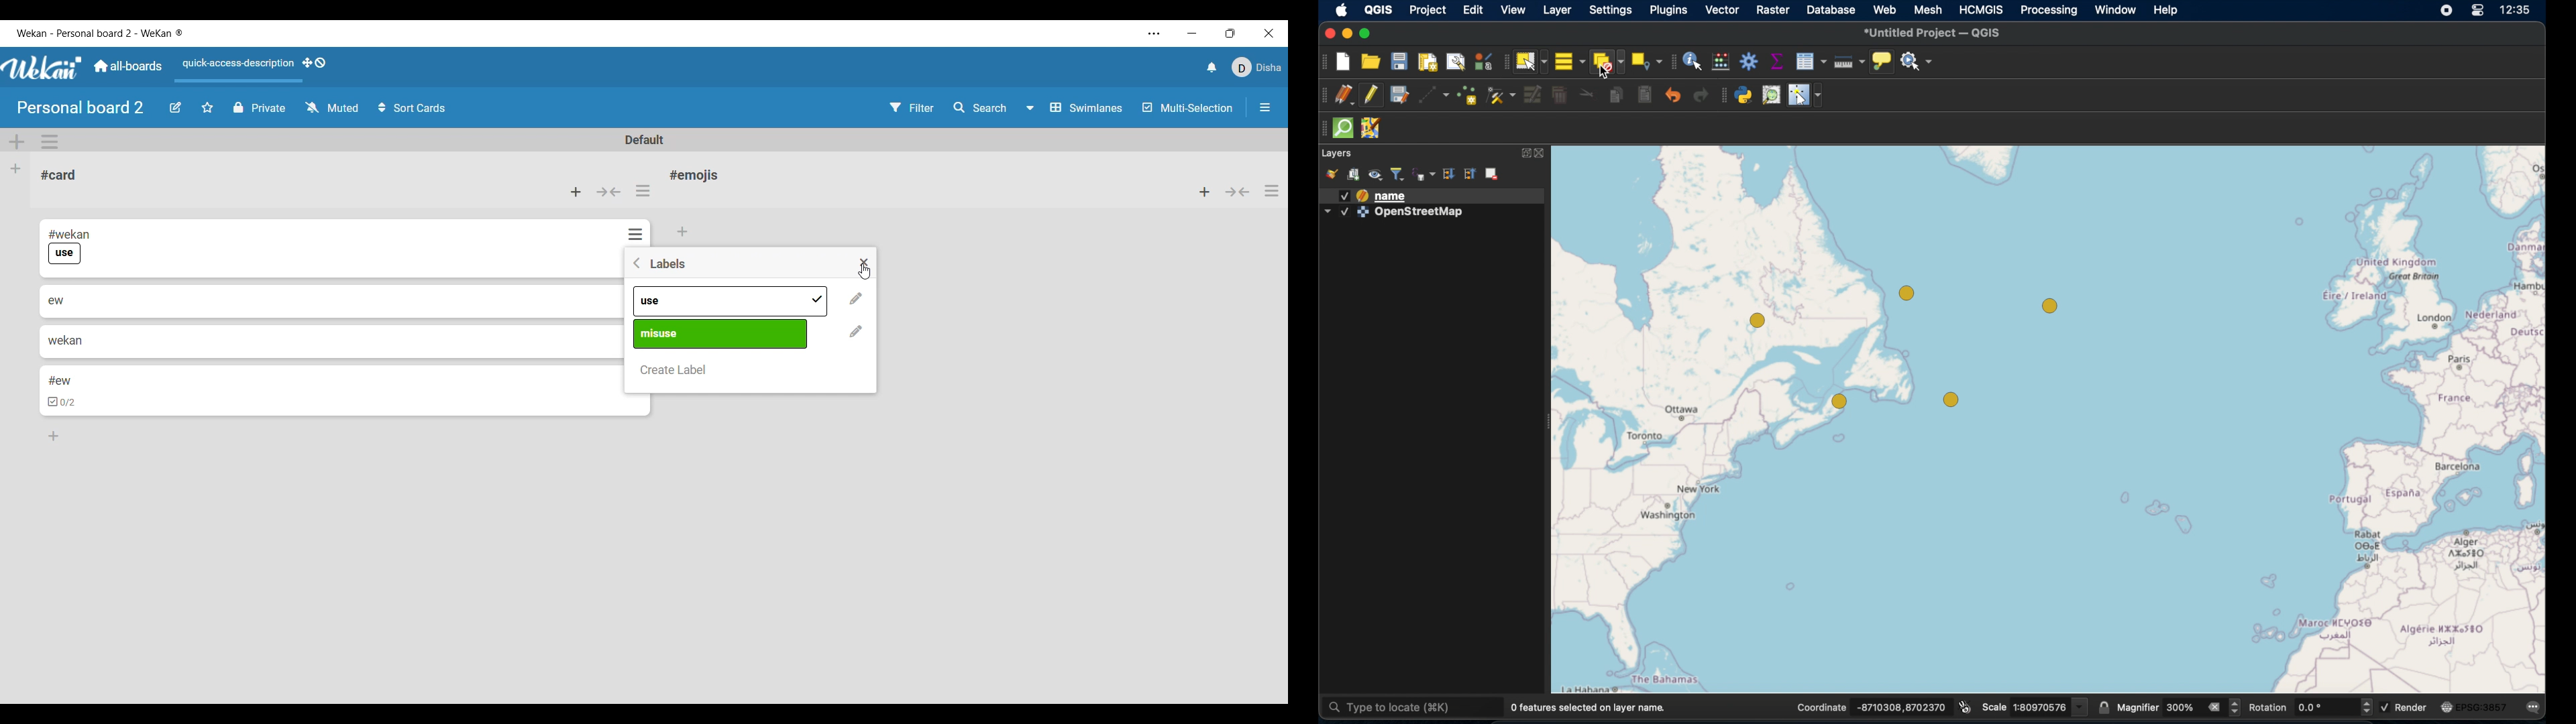  Describe the element at coordinates (1513, 11) in the screenshot. I see `view ` at that location.